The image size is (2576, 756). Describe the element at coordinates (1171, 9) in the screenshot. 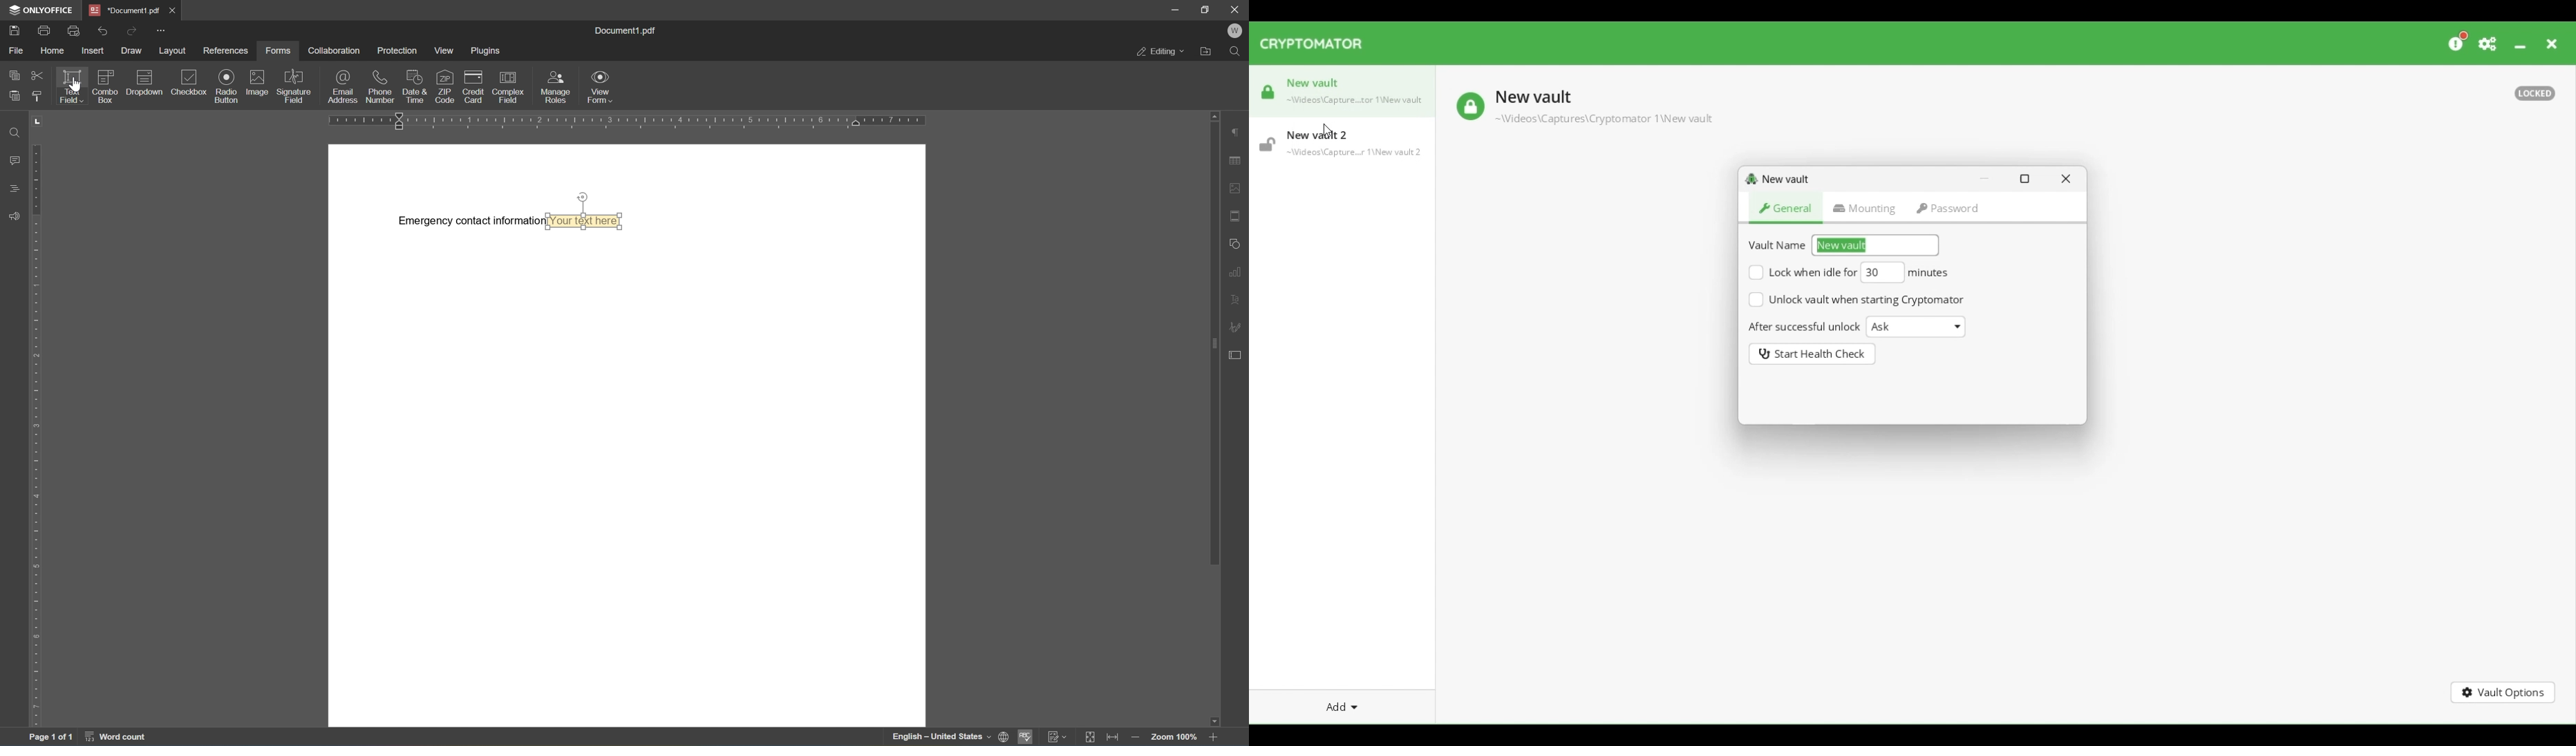

I see `minimize` at that location.